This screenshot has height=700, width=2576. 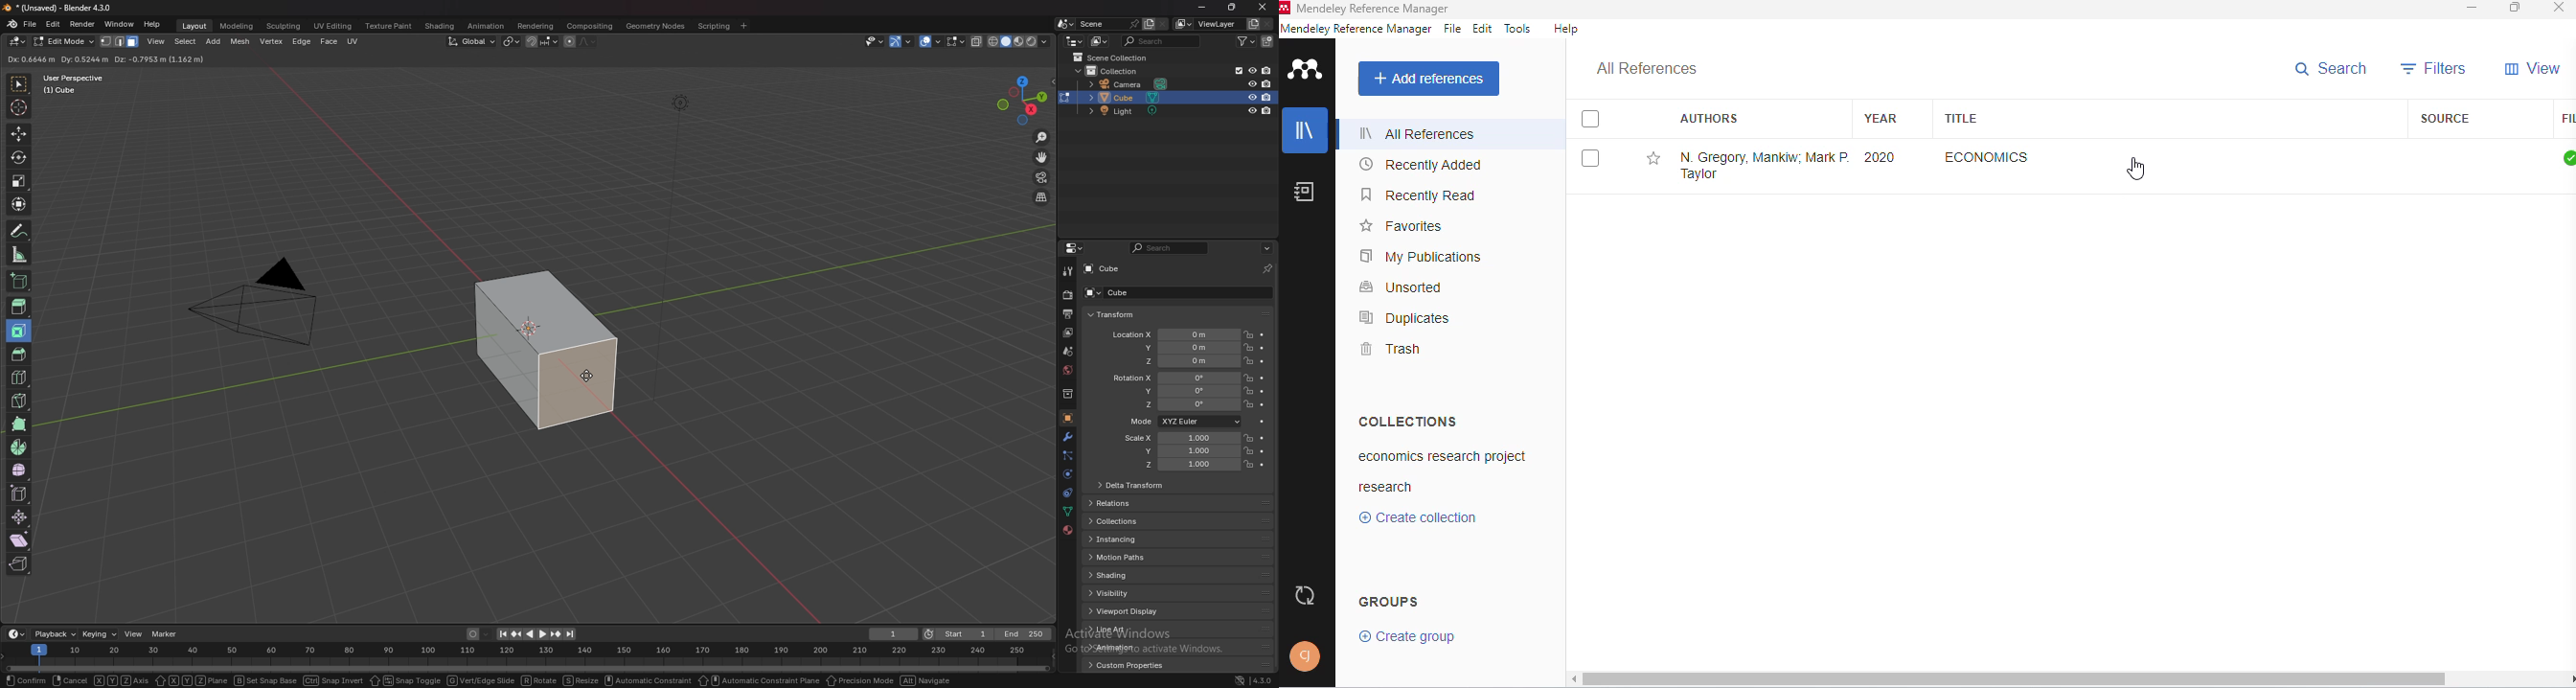 I want to click on browse scene, so click(x=1066, y=23).